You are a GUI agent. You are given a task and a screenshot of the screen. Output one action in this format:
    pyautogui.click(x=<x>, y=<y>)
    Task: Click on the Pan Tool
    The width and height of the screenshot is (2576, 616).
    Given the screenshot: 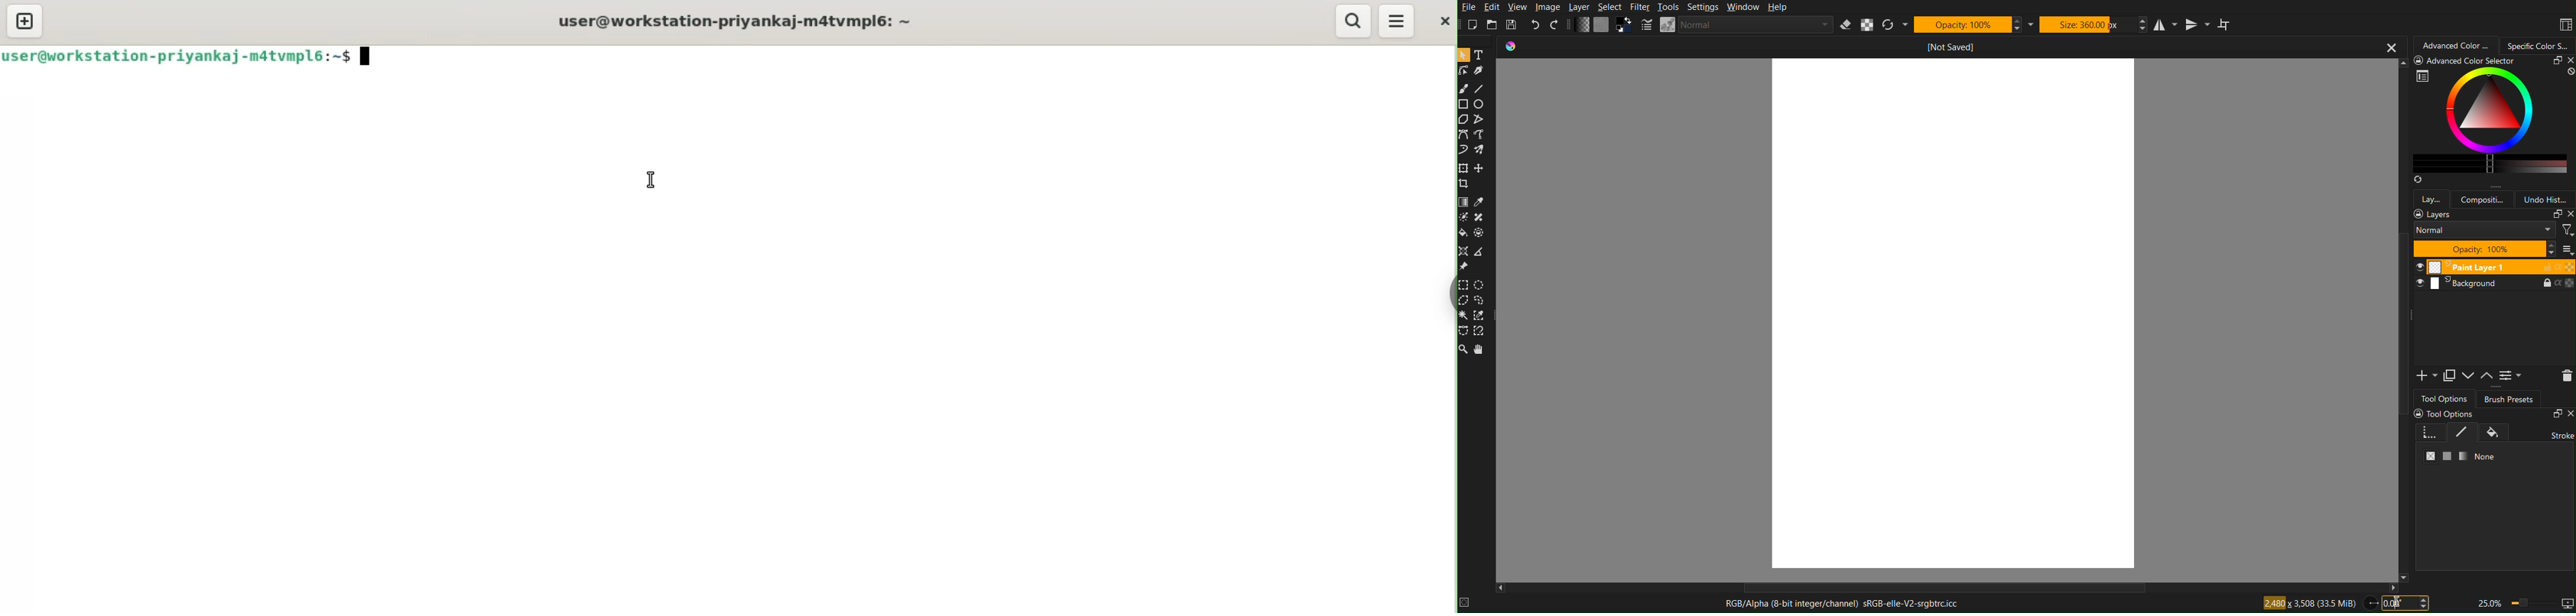 What is the action you would take?
    pyautogui.click(x=1479, y=350)
    